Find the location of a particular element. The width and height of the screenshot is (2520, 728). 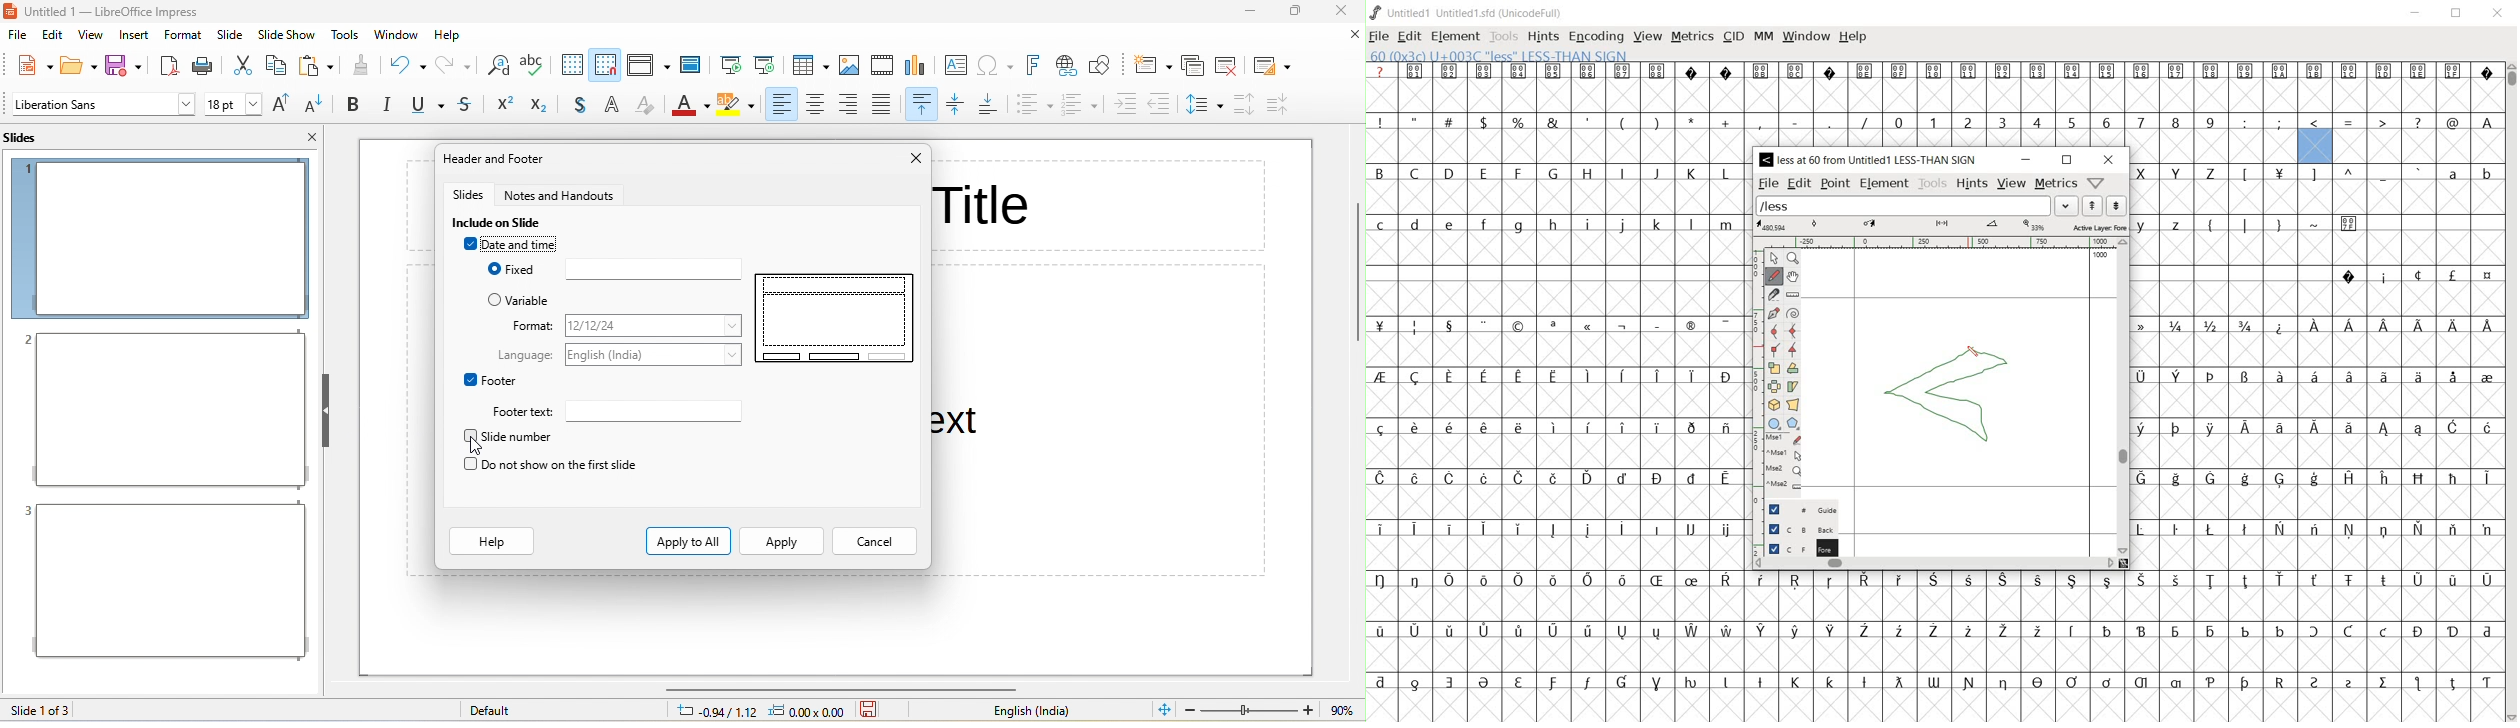

increase paragraph spacing is located at coordinates (1241, 105).